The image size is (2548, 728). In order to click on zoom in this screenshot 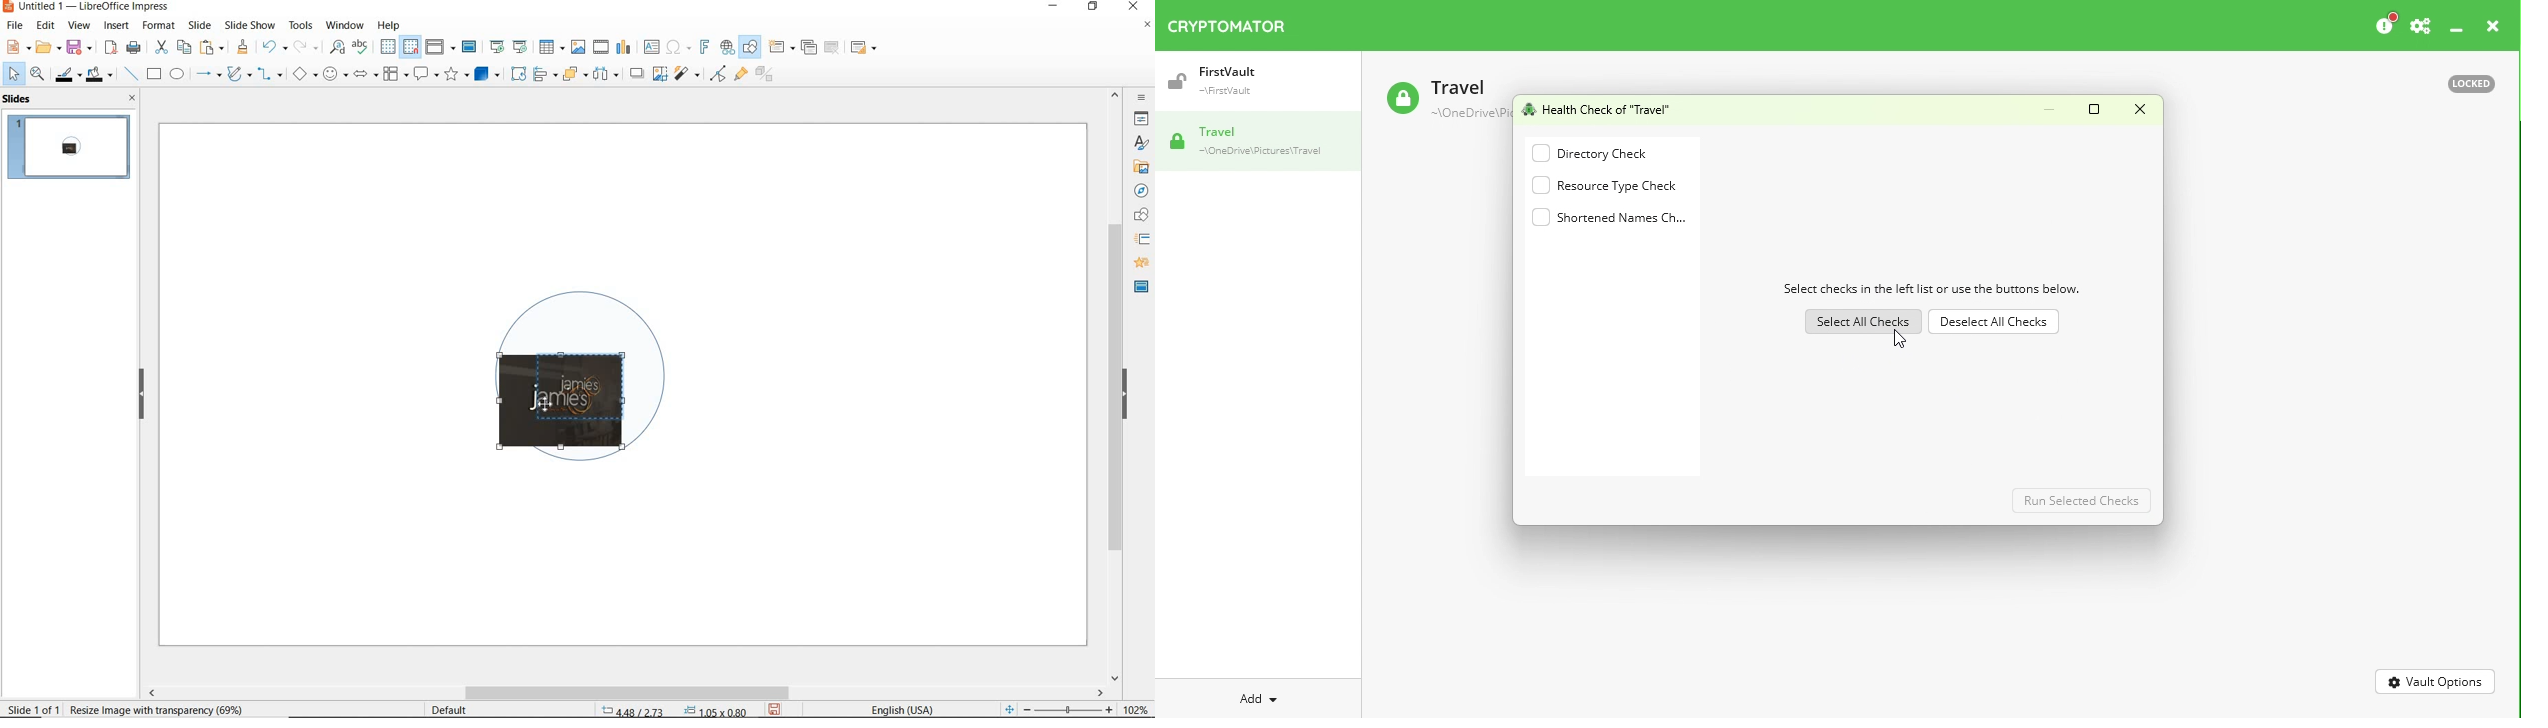, I will do `click(1072, 710)`.